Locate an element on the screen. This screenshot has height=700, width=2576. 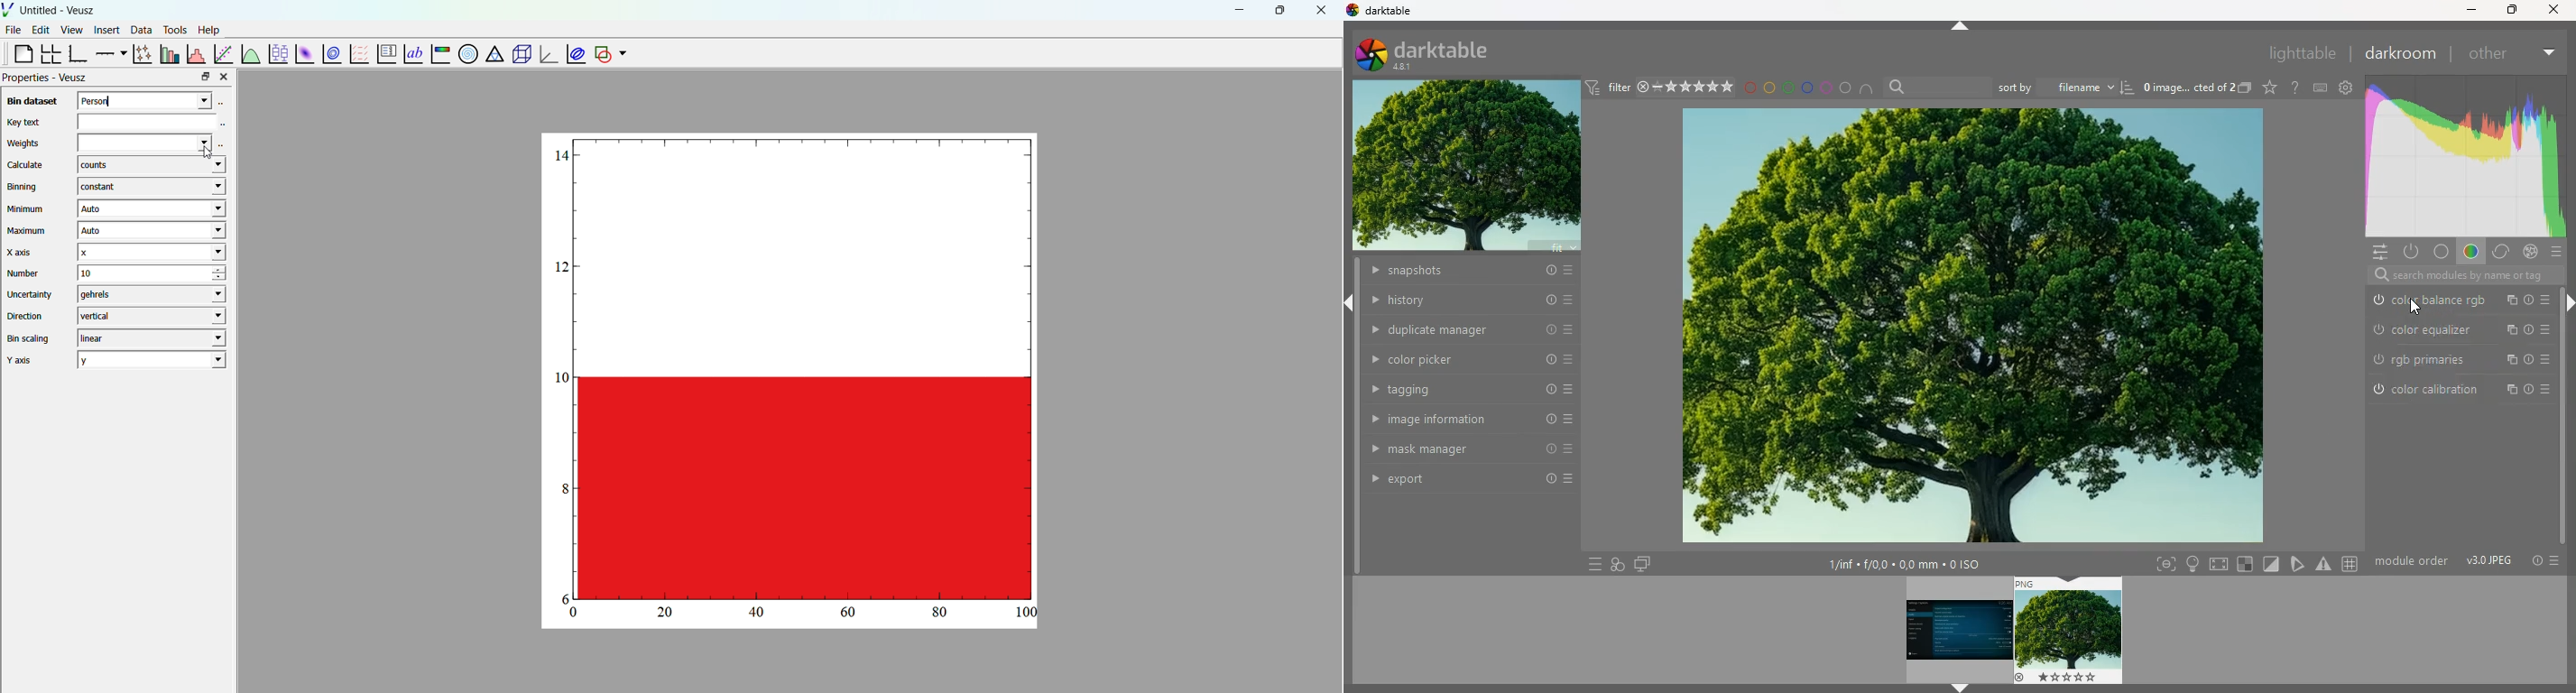
image is located at coordinates (1467, 168).